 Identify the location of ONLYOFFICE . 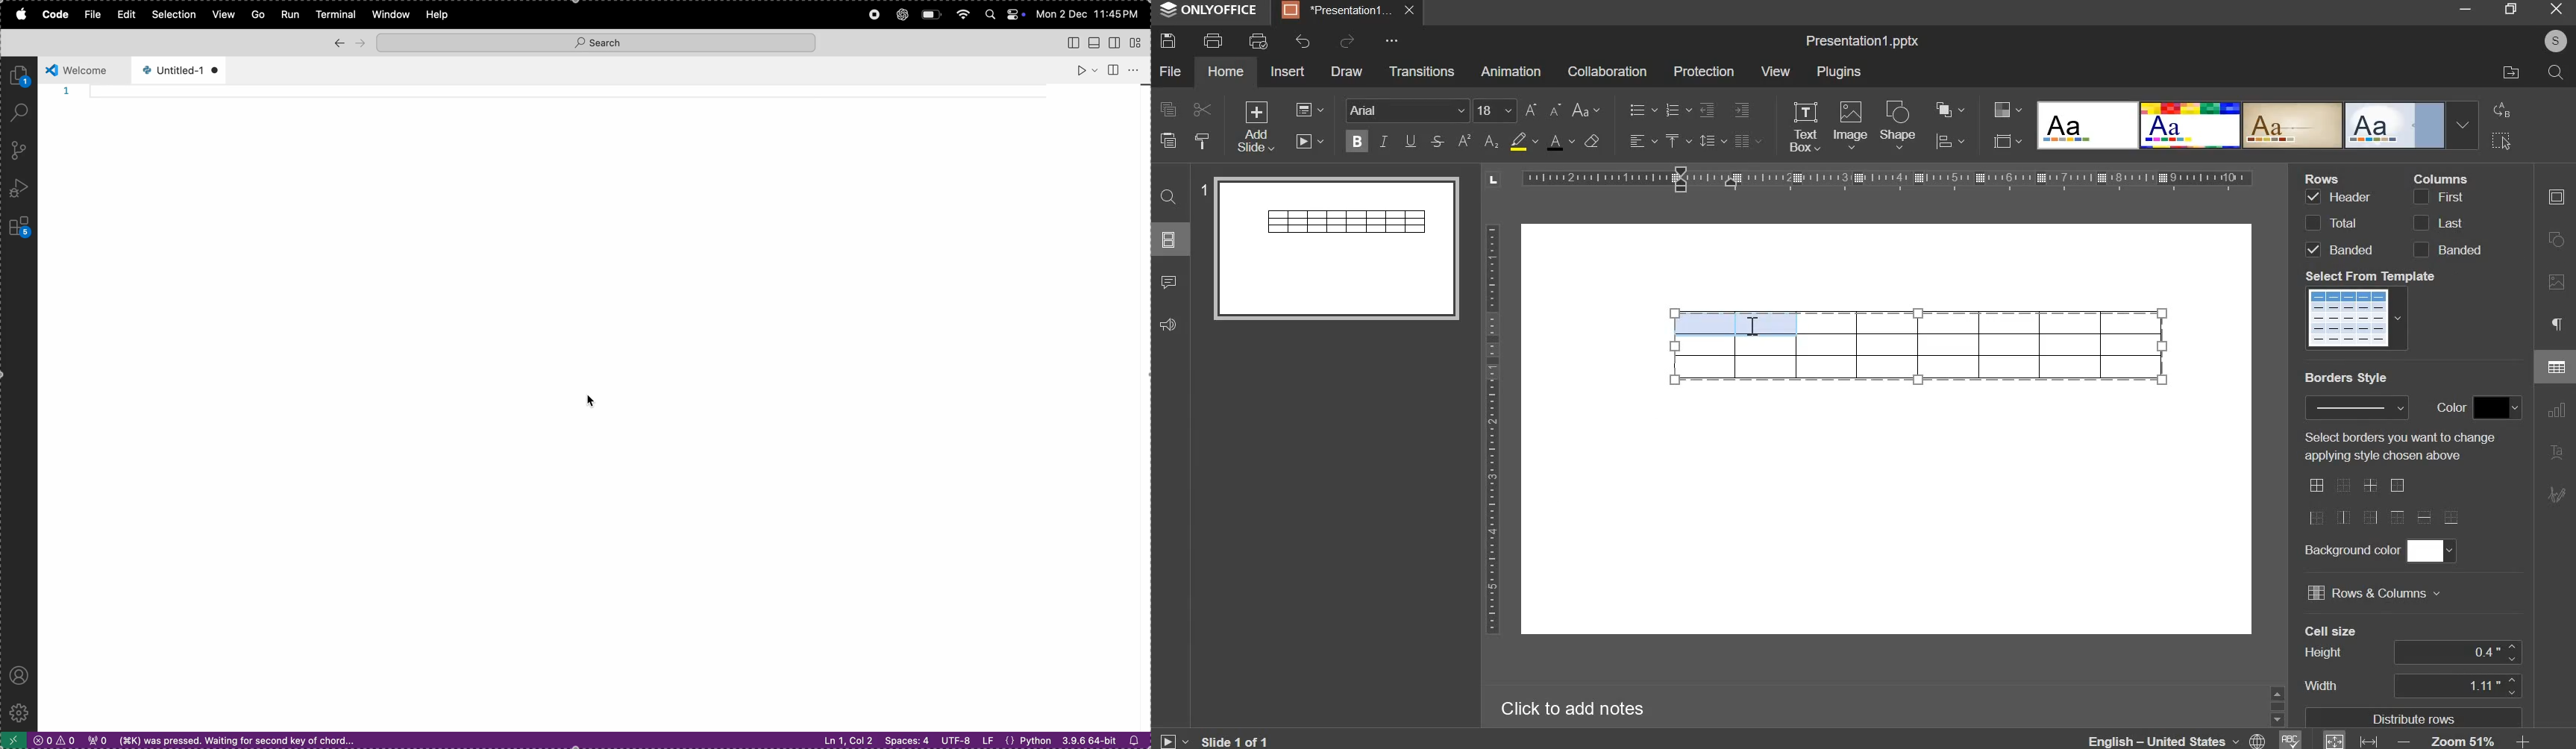
(1212, 10).